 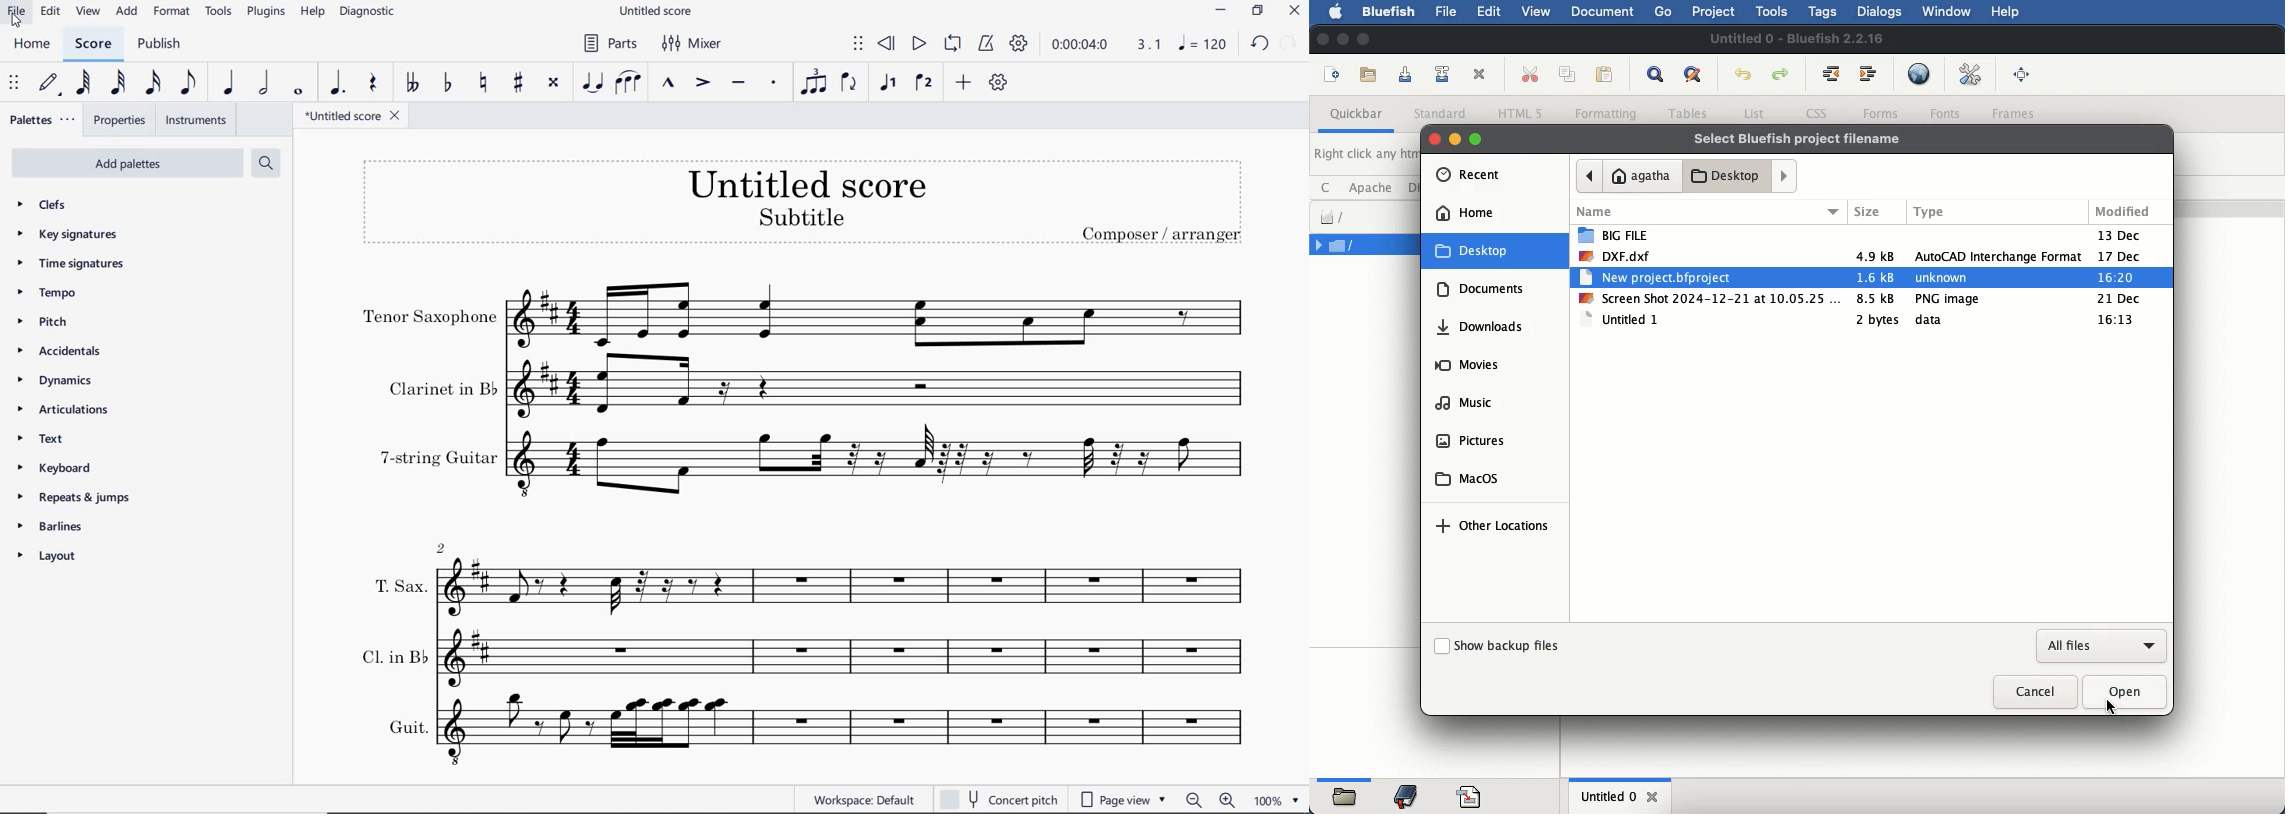 What do you see at coordinates (16, 24) in the screenshot?
I see `cursor` at bounding box center [16, 24].